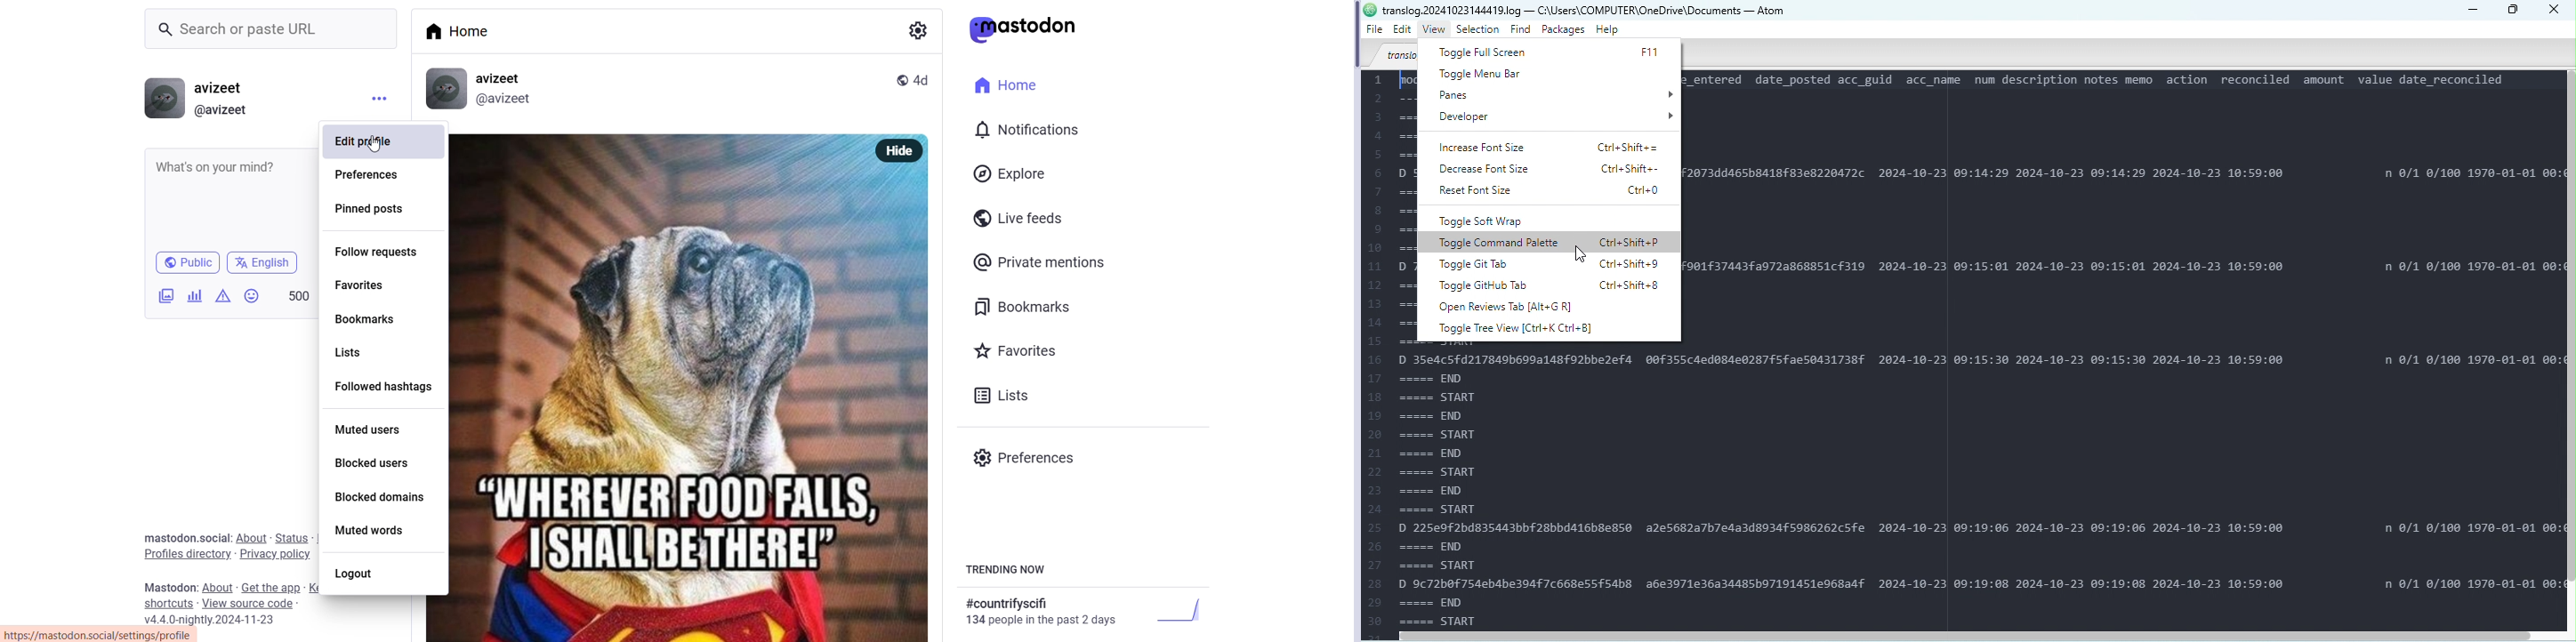 The width and height of the screenshot is (2576, 644). I want to click on emoji, so click(252, 297).